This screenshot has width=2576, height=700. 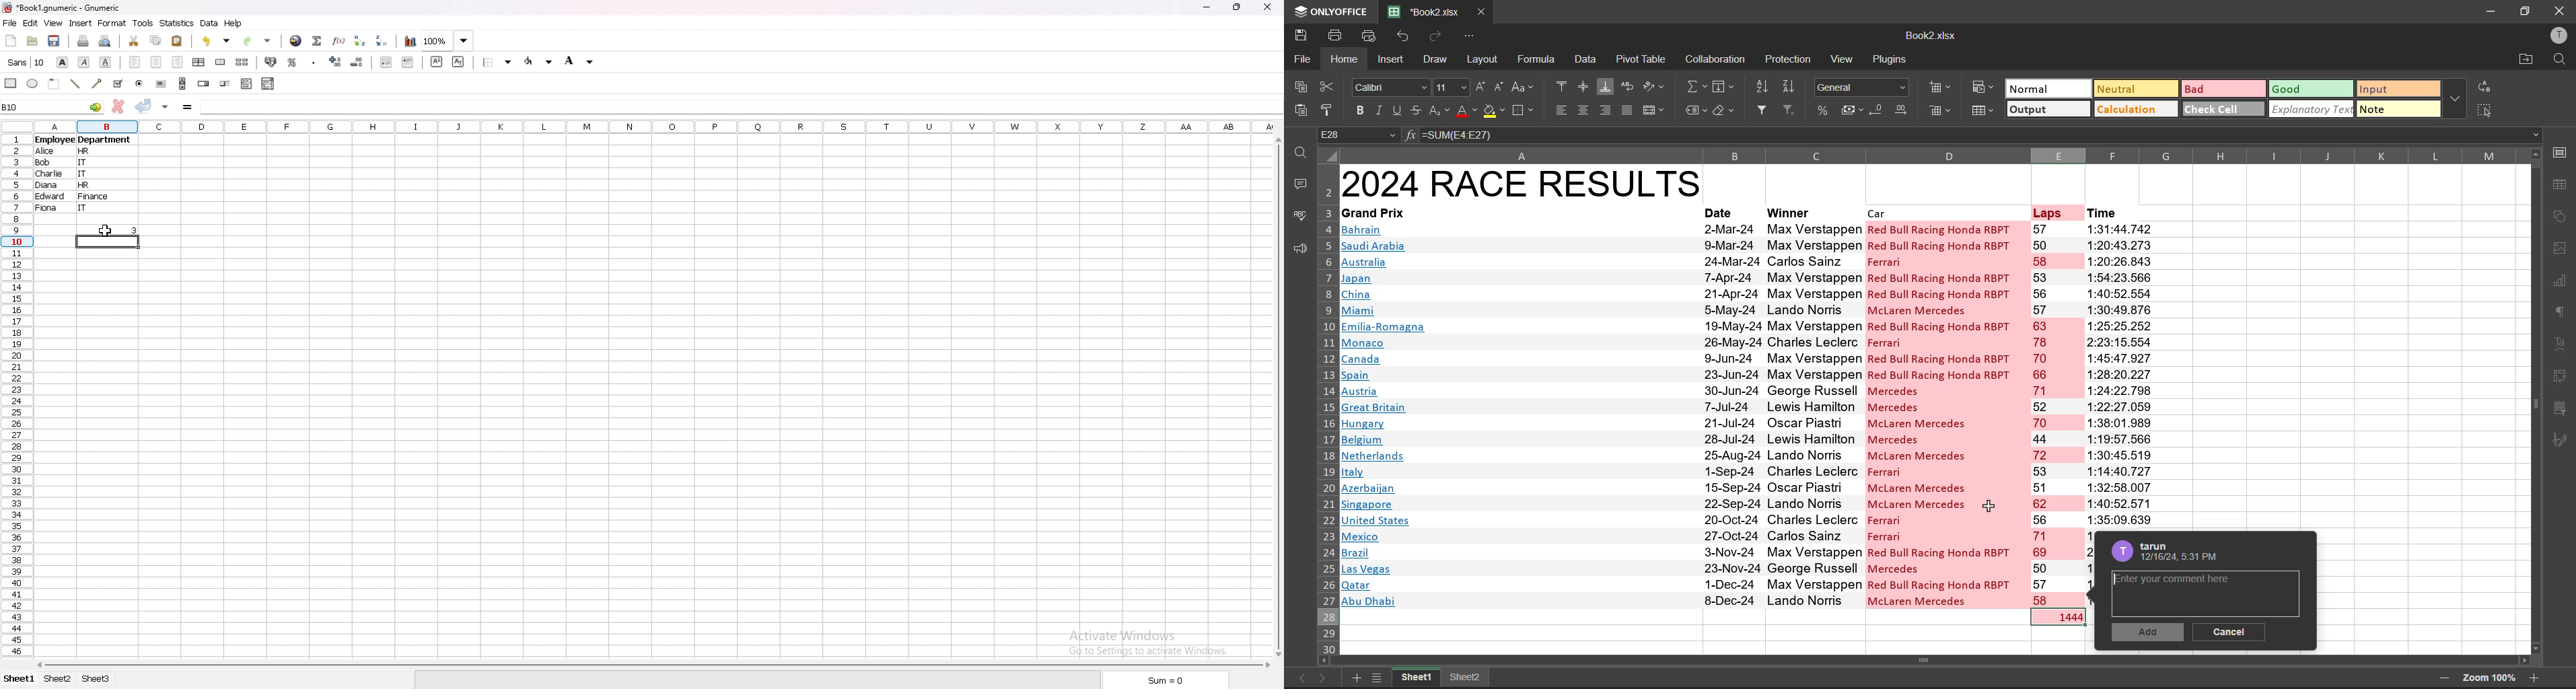 I want to click on number format, so click(x=1861, y=89).